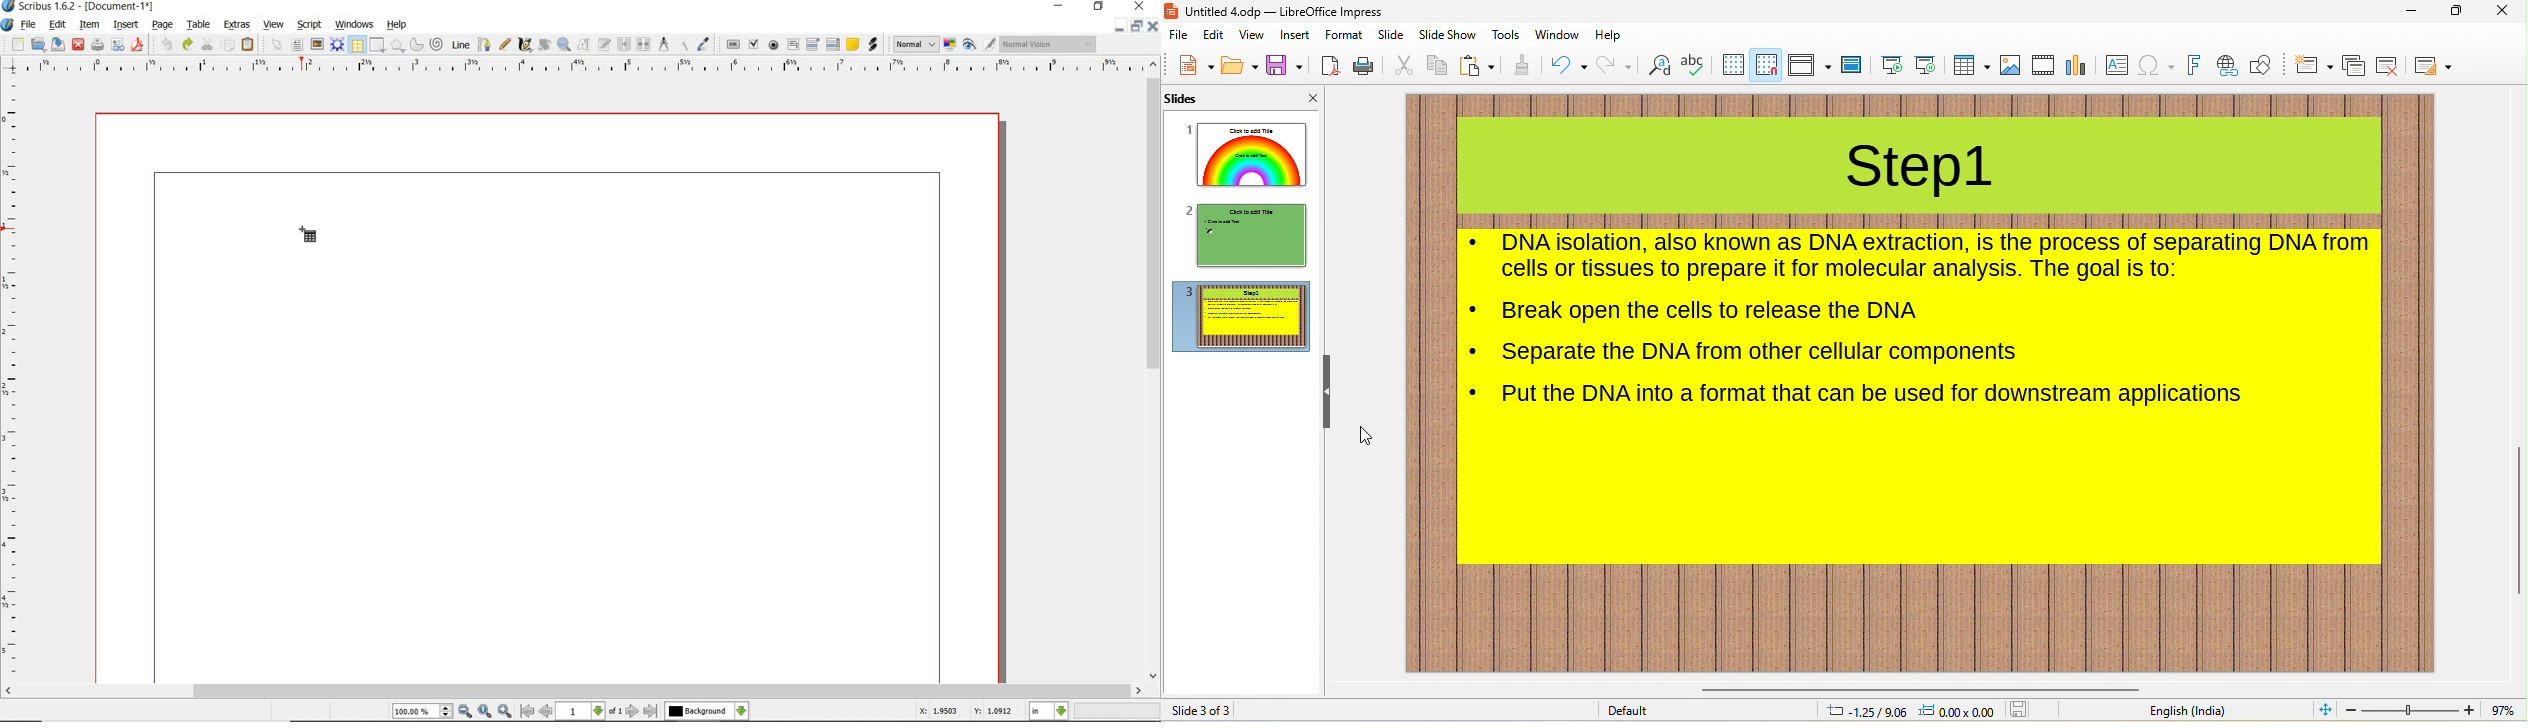  What do you see at coordinates (1286, 12) in the screenshot?
I see `title` at bounding box center [1286, 12].